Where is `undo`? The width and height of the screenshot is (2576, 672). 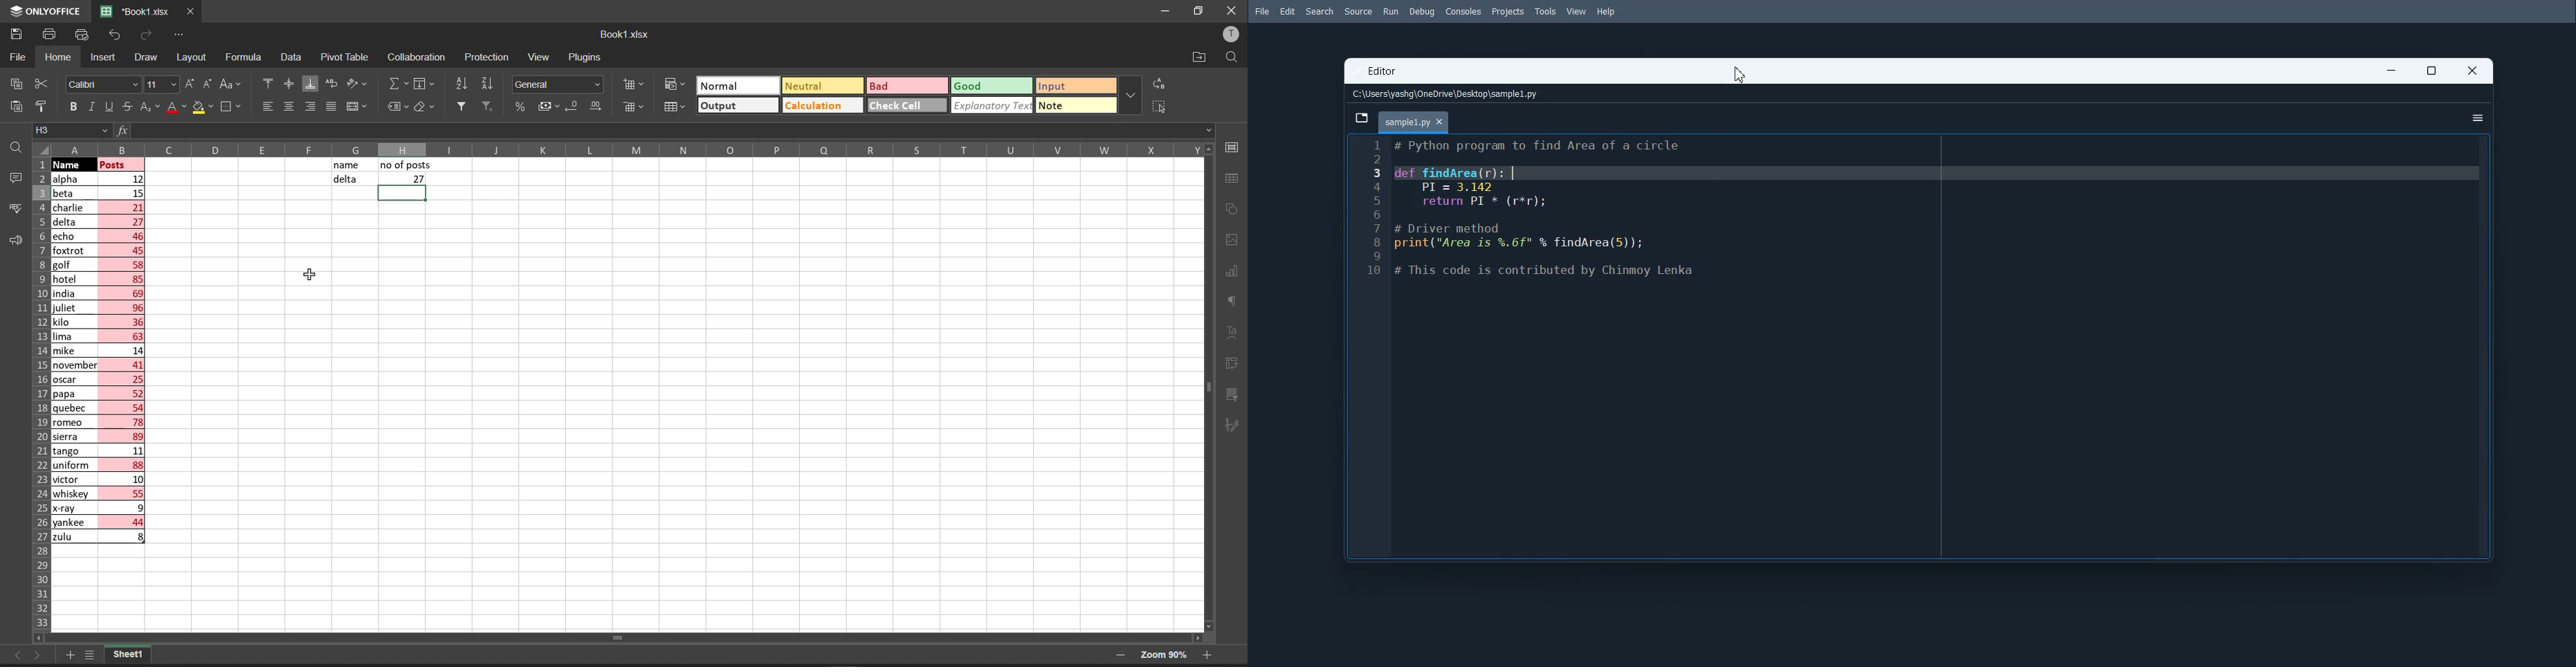 undo is located at coordinates (114, 37).